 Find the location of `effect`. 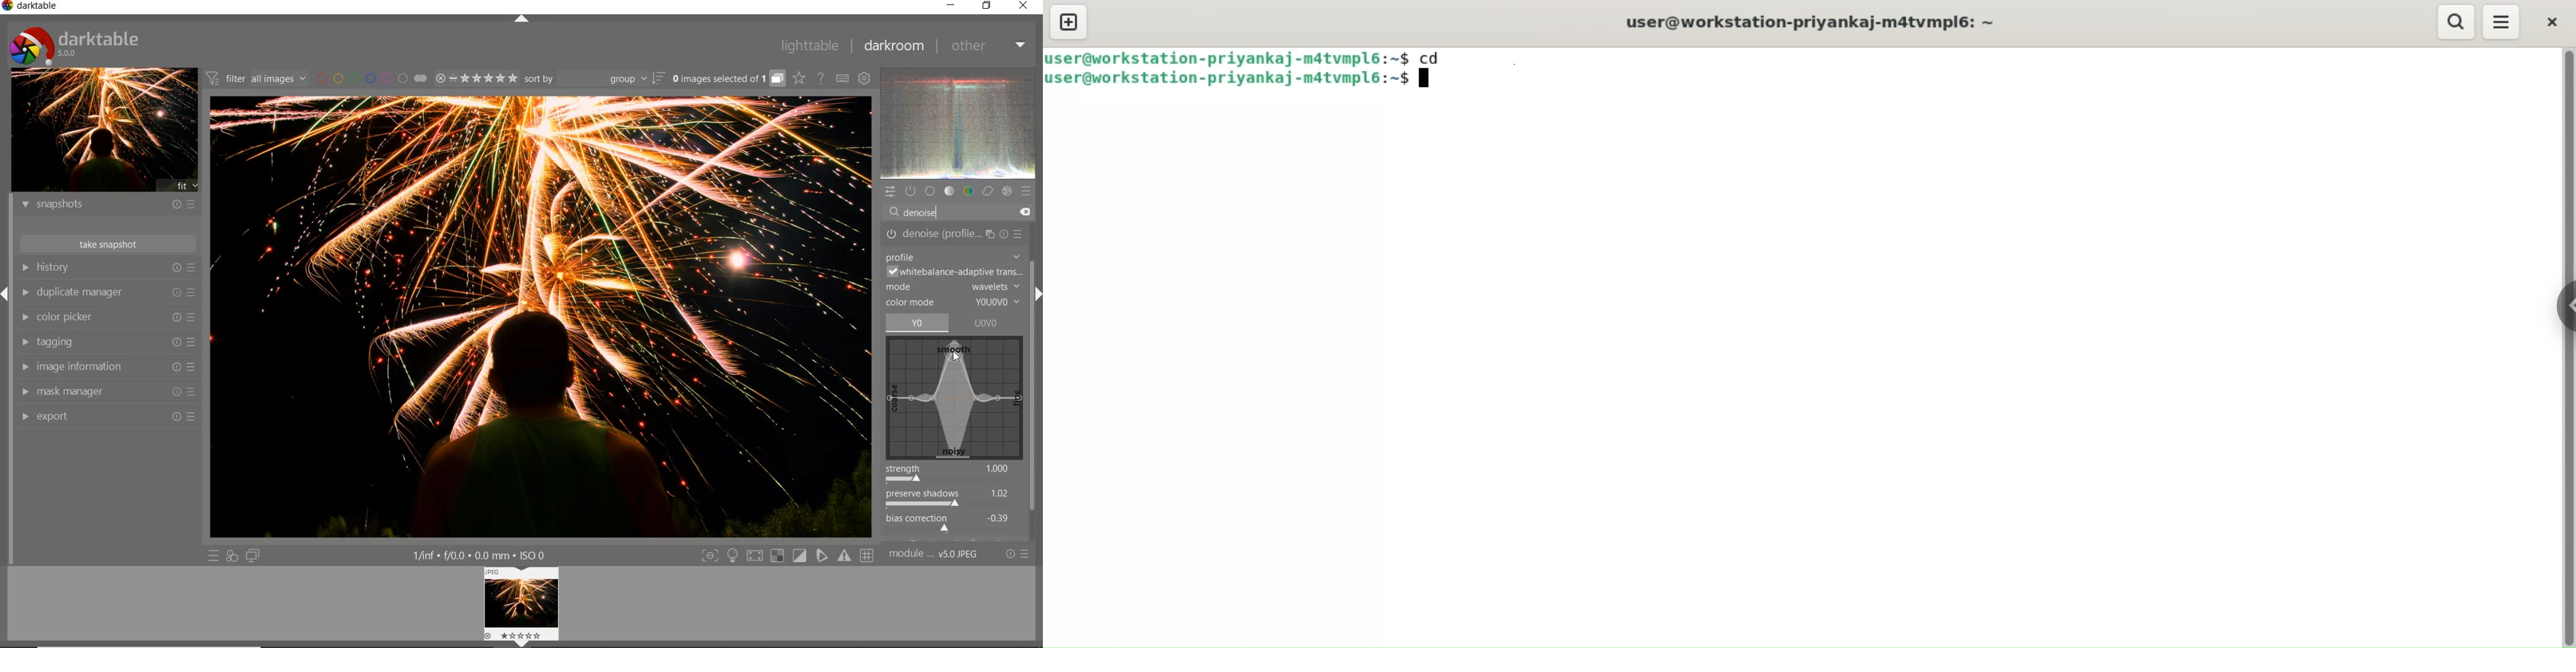

effect is located at coordinates (1007, 192).